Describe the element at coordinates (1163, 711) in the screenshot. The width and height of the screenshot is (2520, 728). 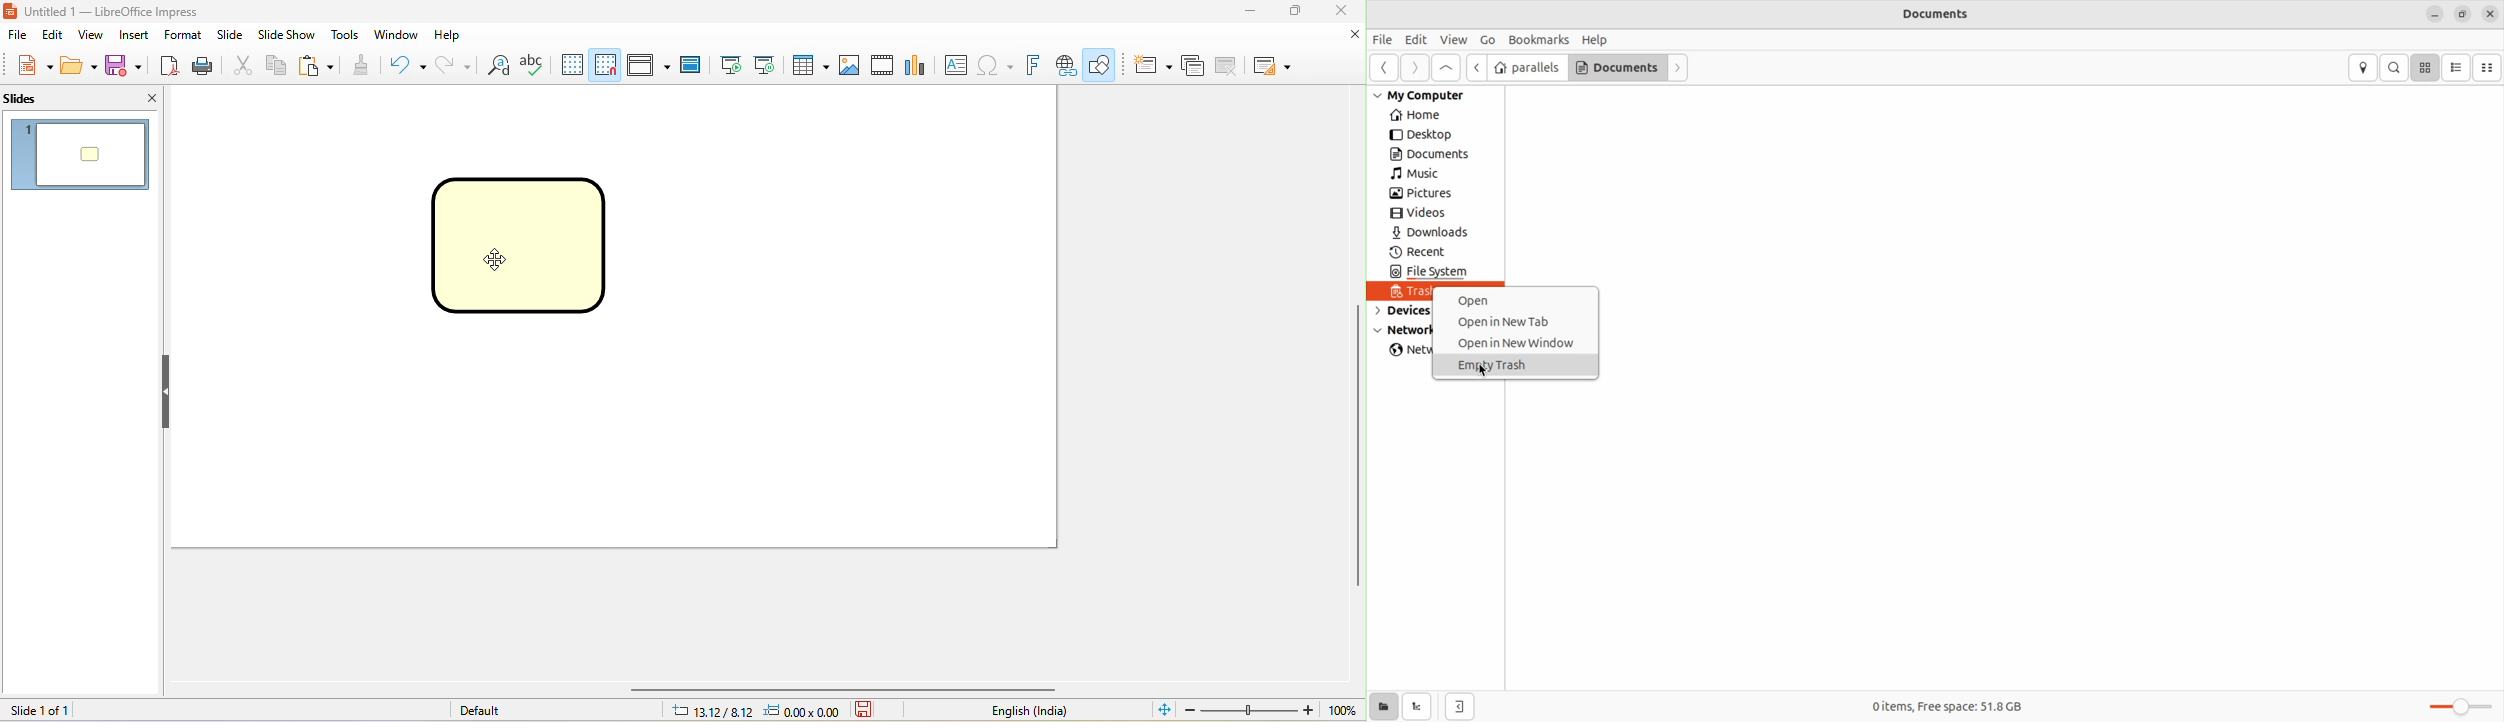
I see `fit slide to current window` at that location.